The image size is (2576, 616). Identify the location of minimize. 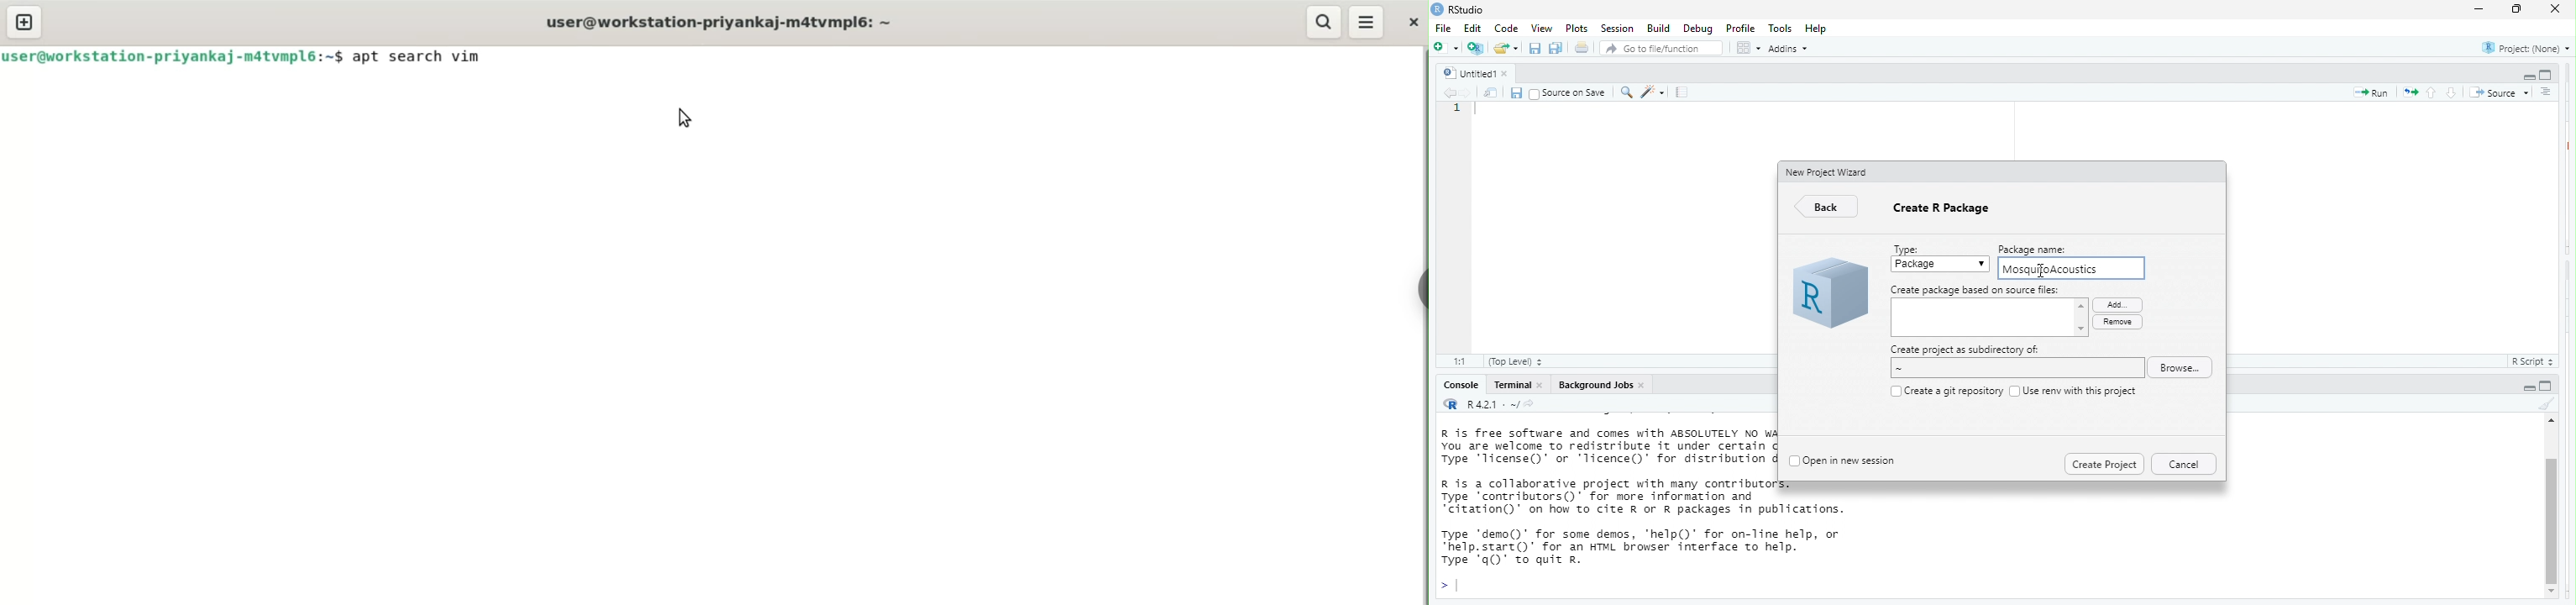
(2479, 9).